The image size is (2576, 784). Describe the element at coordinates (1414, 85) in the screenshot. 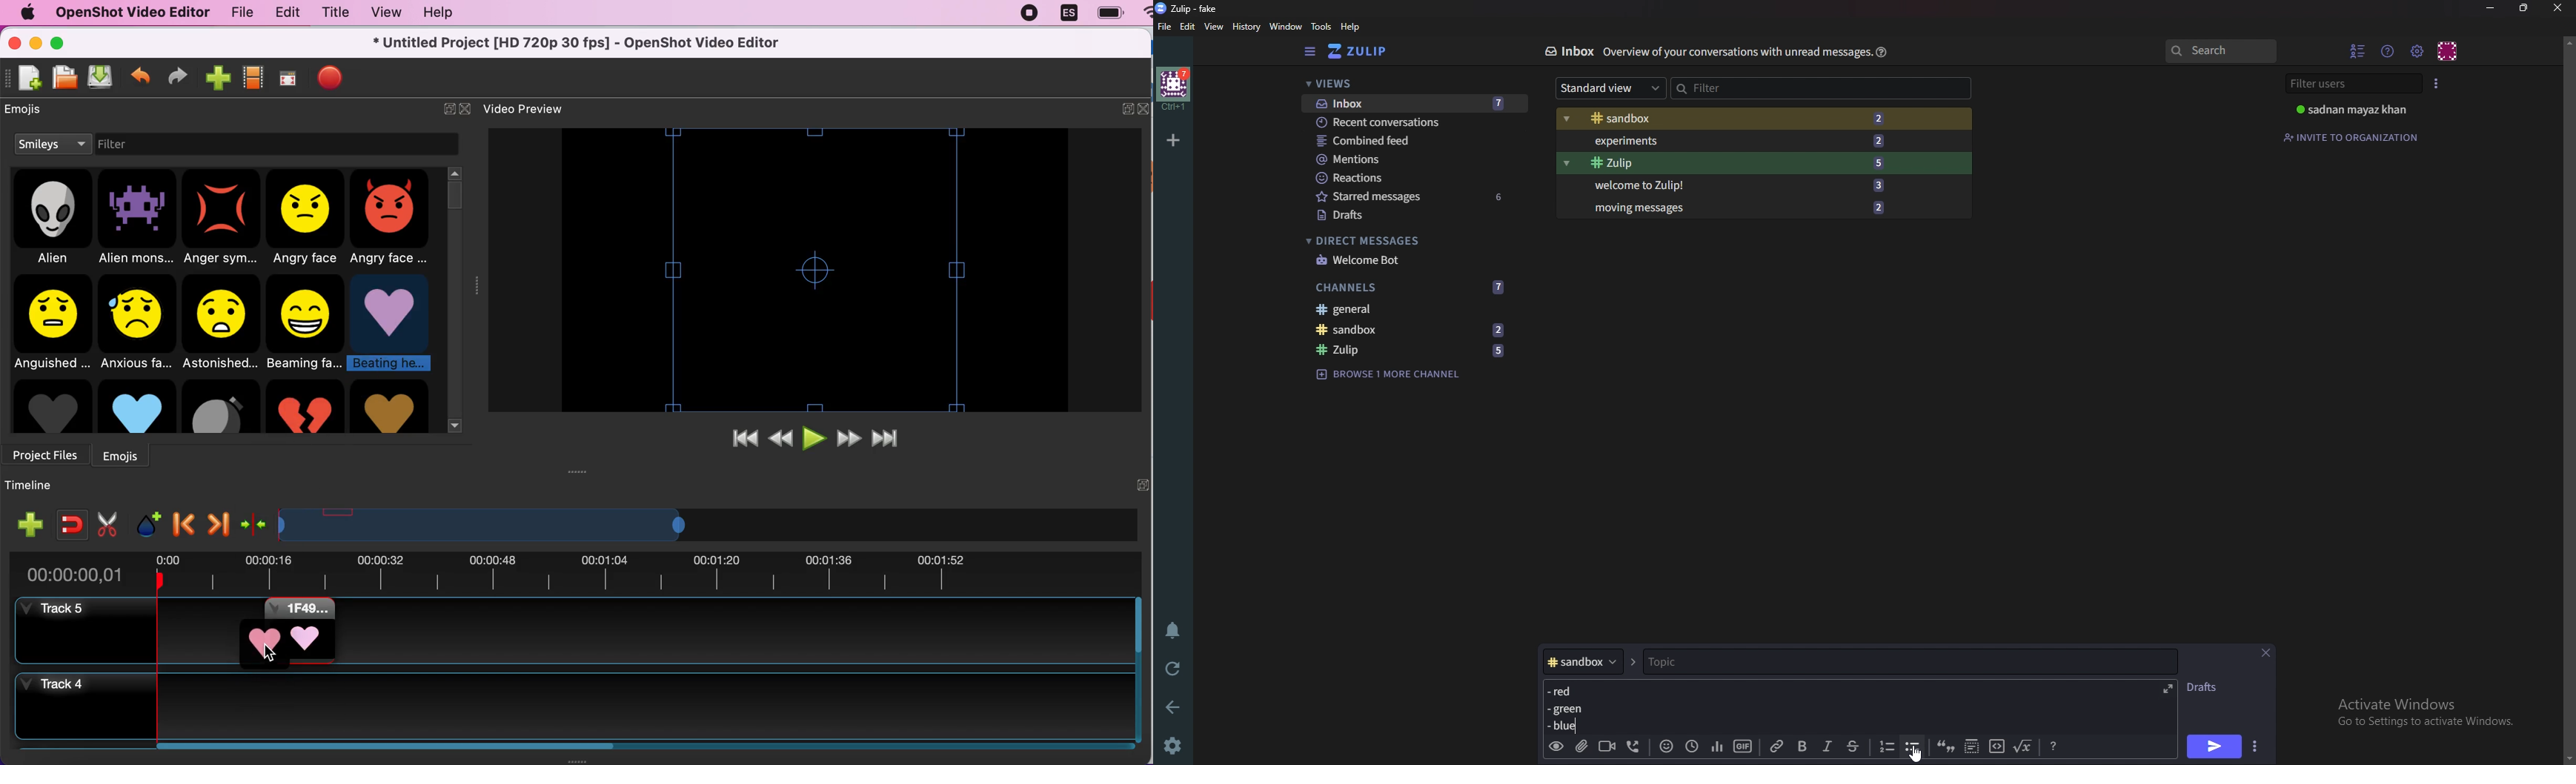

I see `views` at that location.